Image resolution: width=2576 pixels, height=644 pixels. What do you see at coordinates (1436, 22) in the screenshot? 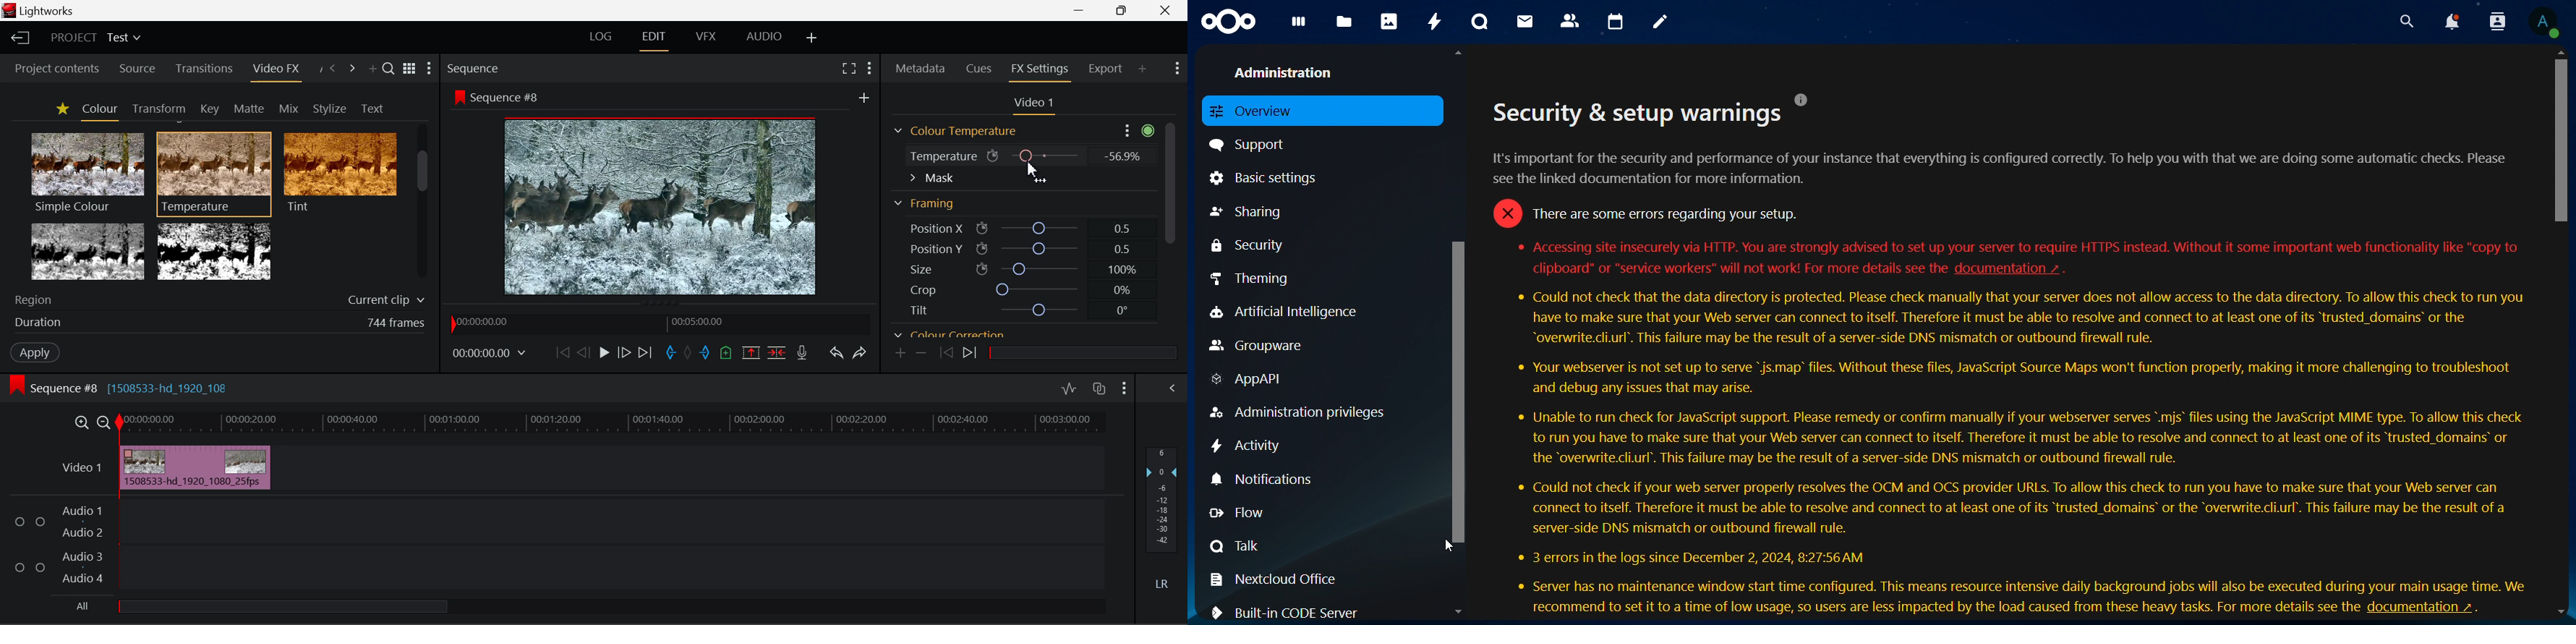
I see `activity` at bounding box center [1436, 22].